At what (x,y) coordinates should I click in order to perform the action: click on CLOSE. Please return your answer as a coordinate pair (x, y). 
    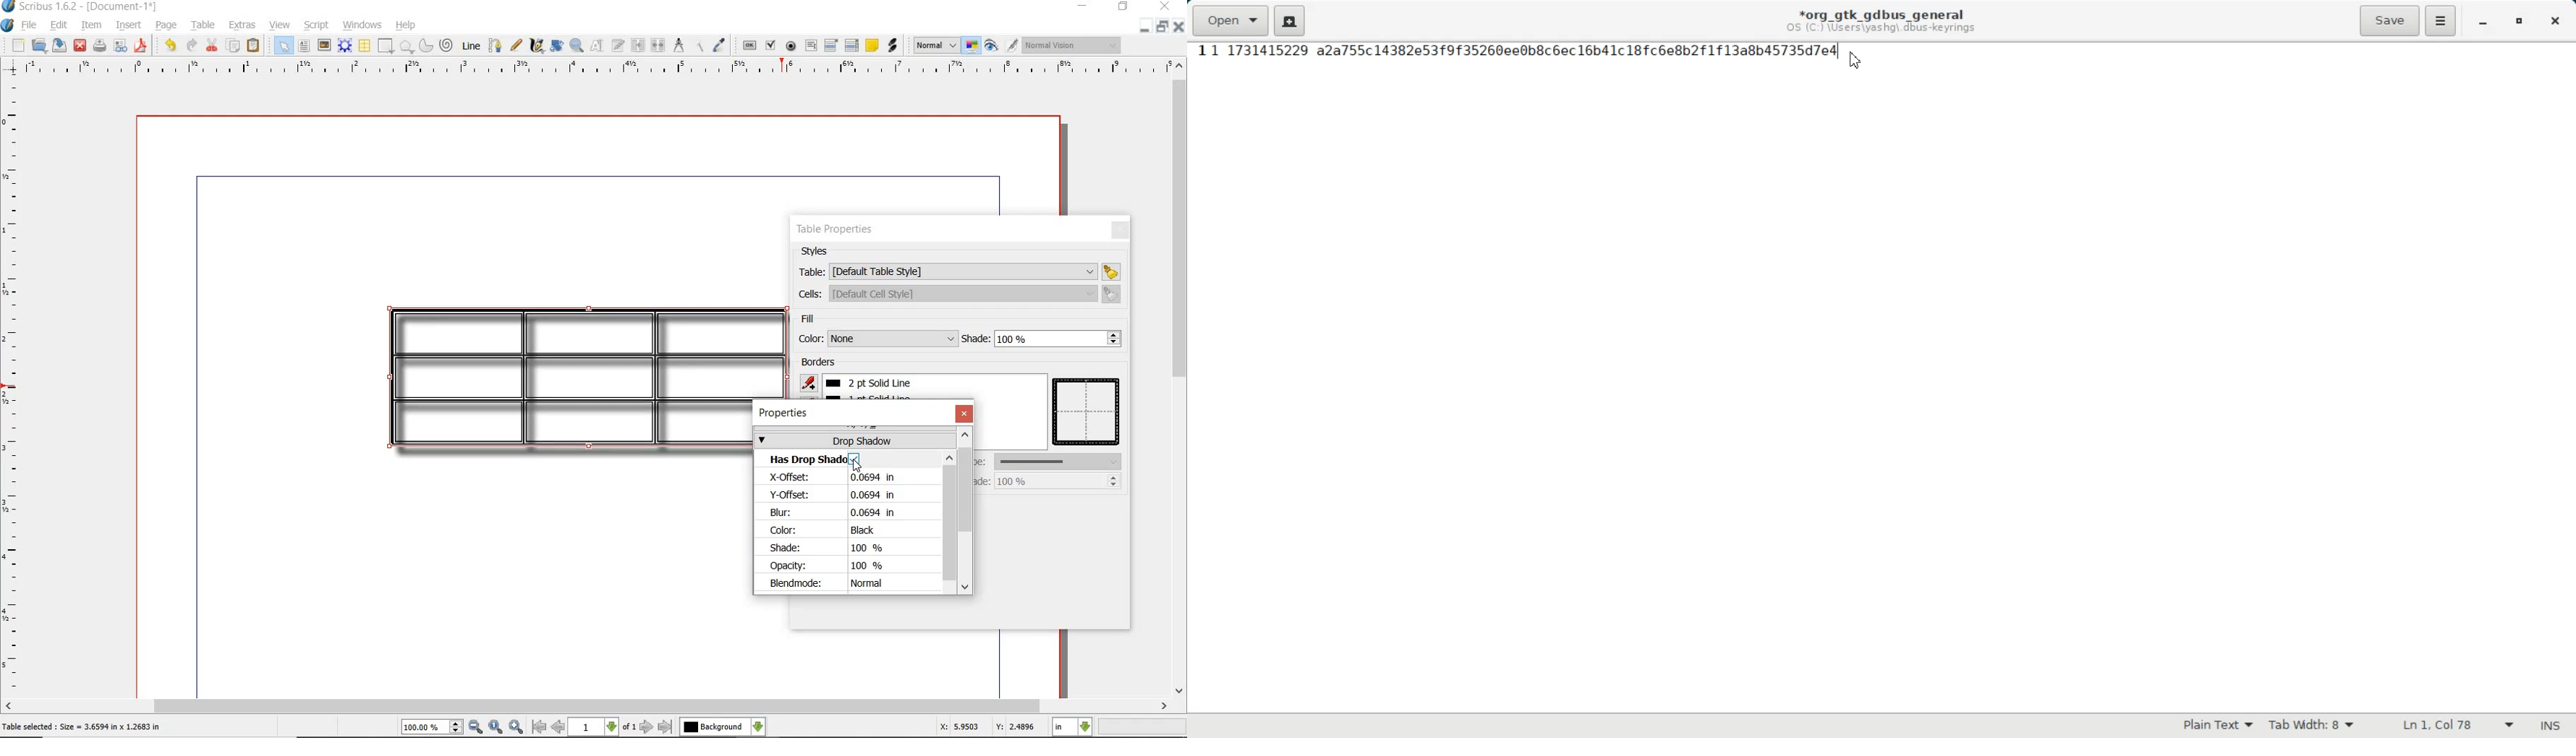
    Looking at the image, I should click on (1180, 25).